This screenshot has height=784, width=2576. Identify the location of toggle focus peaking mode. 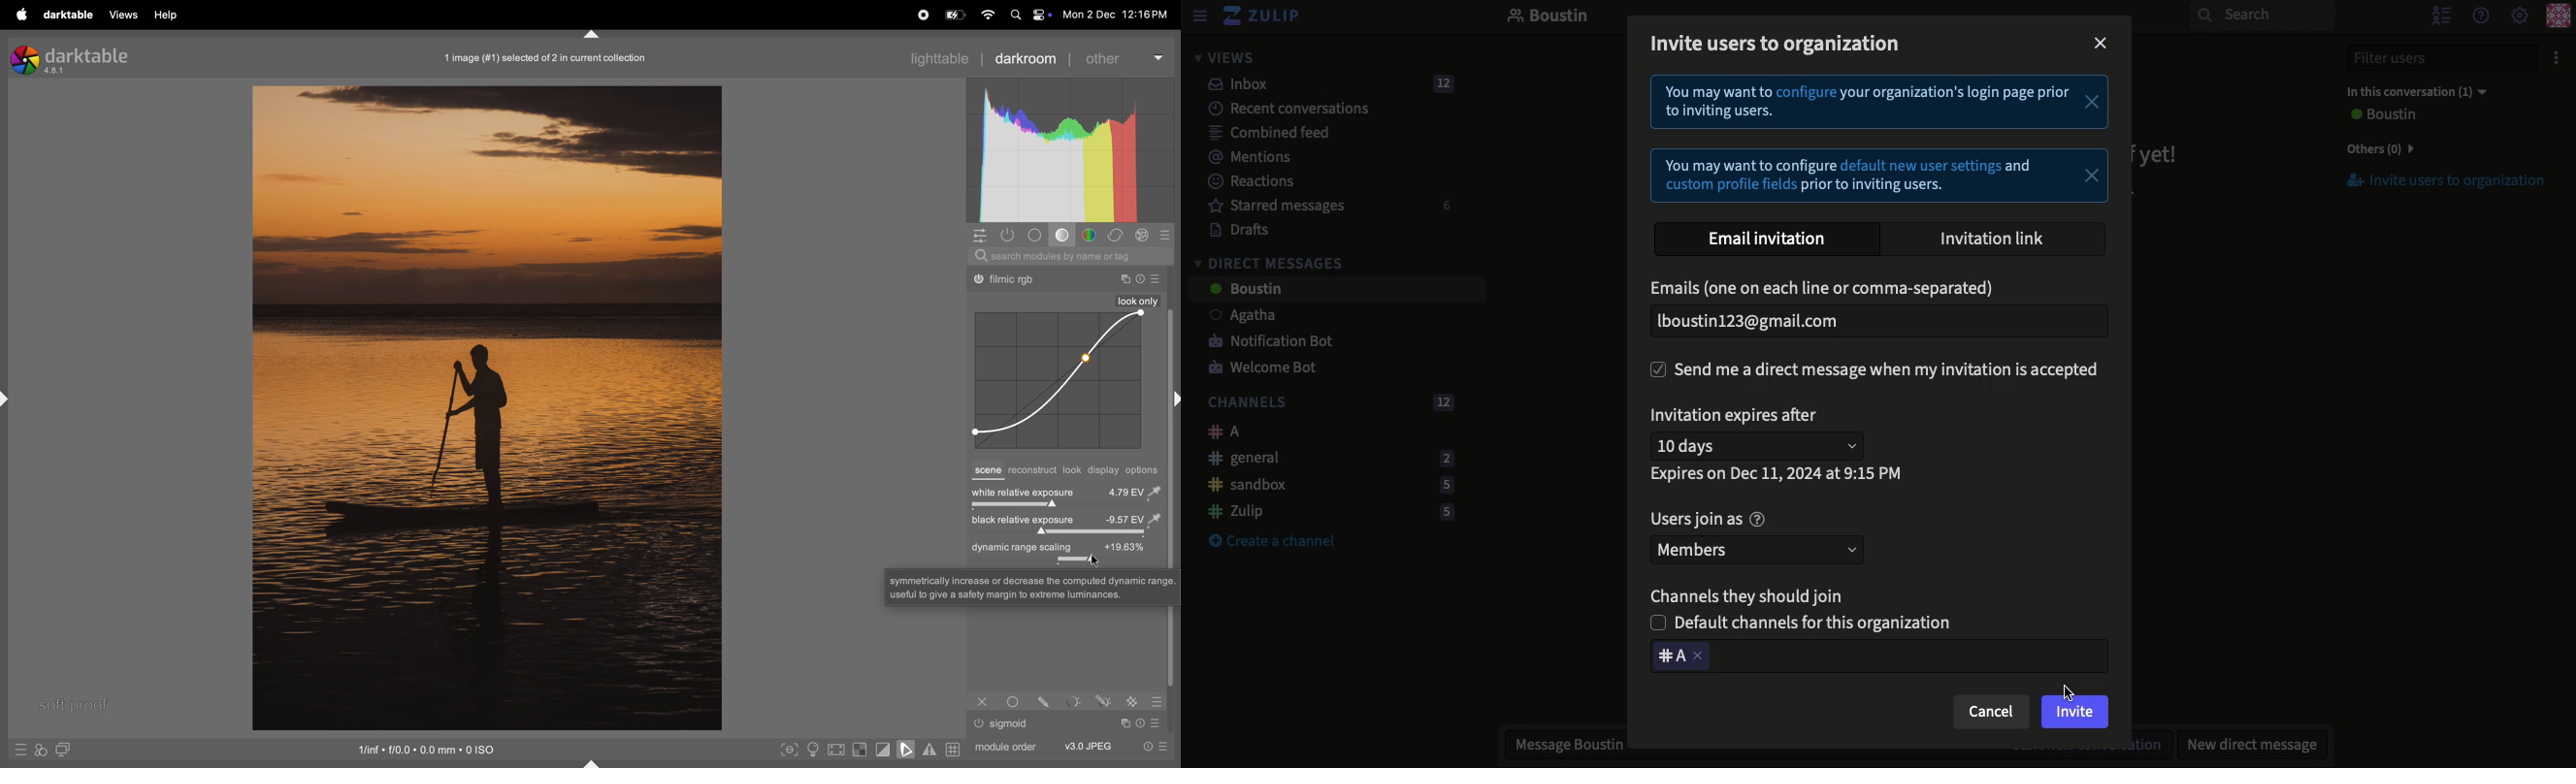
(791, 748).